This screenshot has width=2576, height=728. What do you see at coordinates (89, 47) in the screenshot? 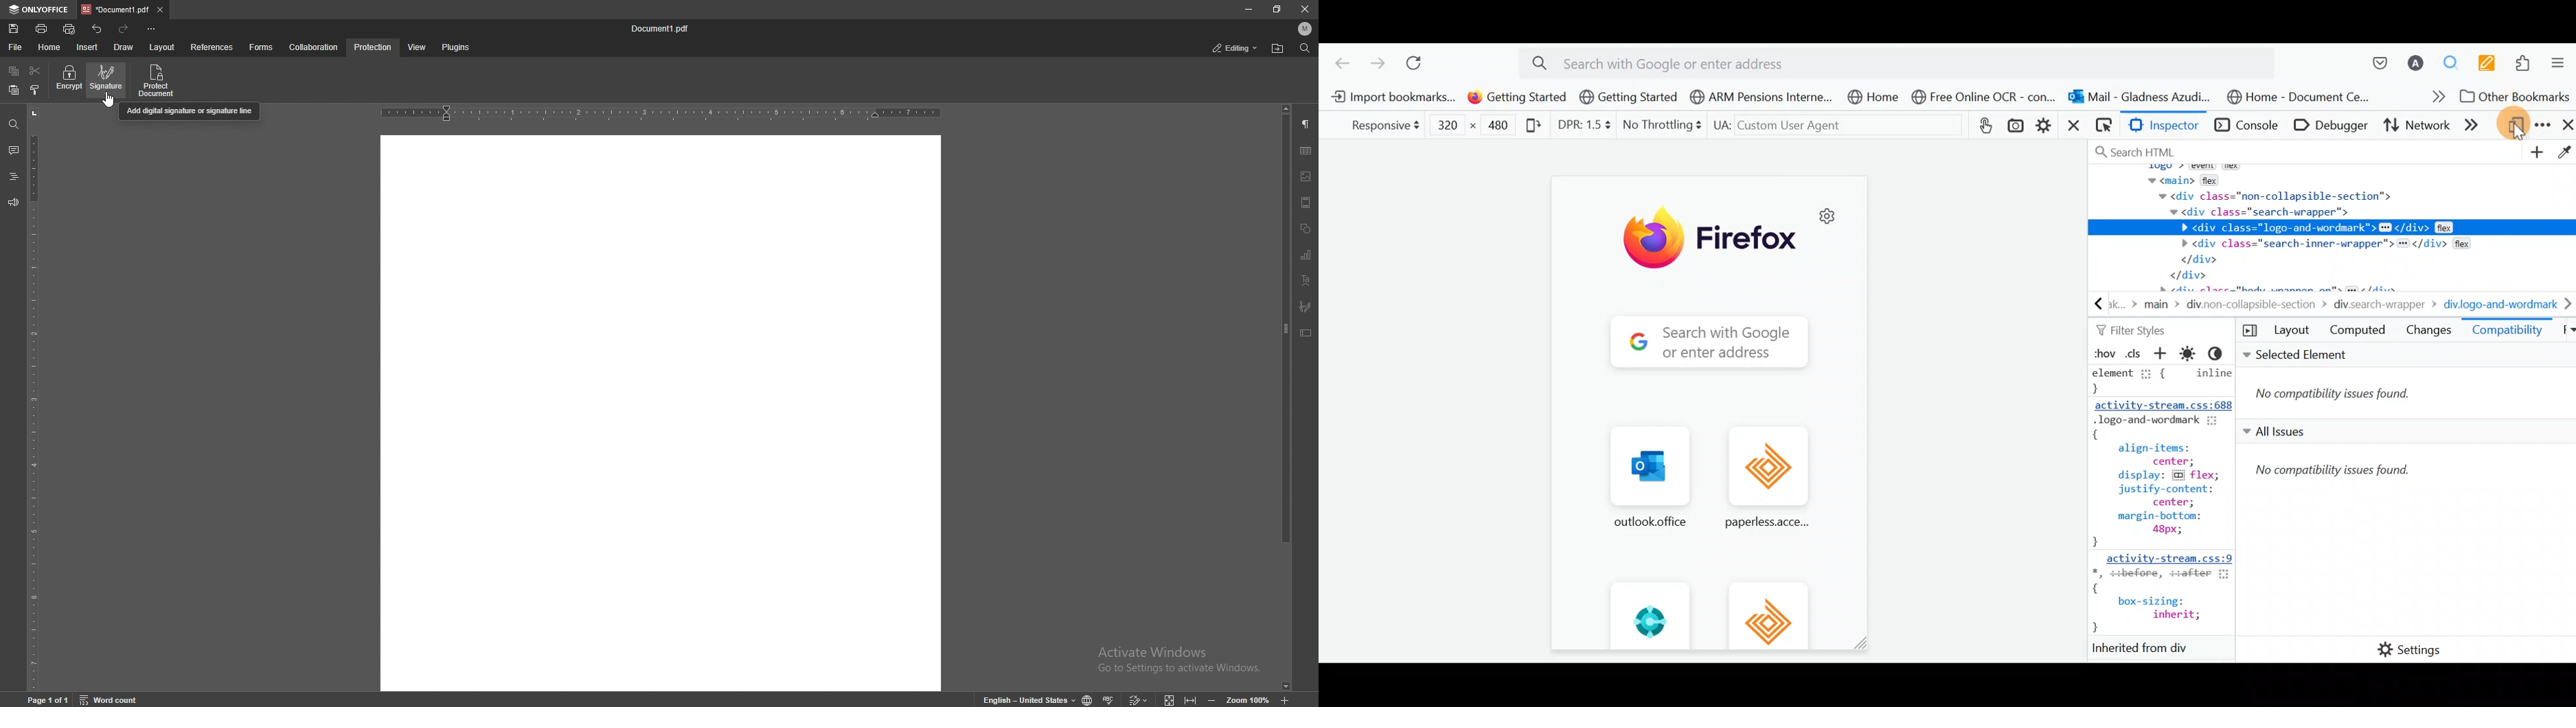
I see `insert` at bounding box center [89, 47].